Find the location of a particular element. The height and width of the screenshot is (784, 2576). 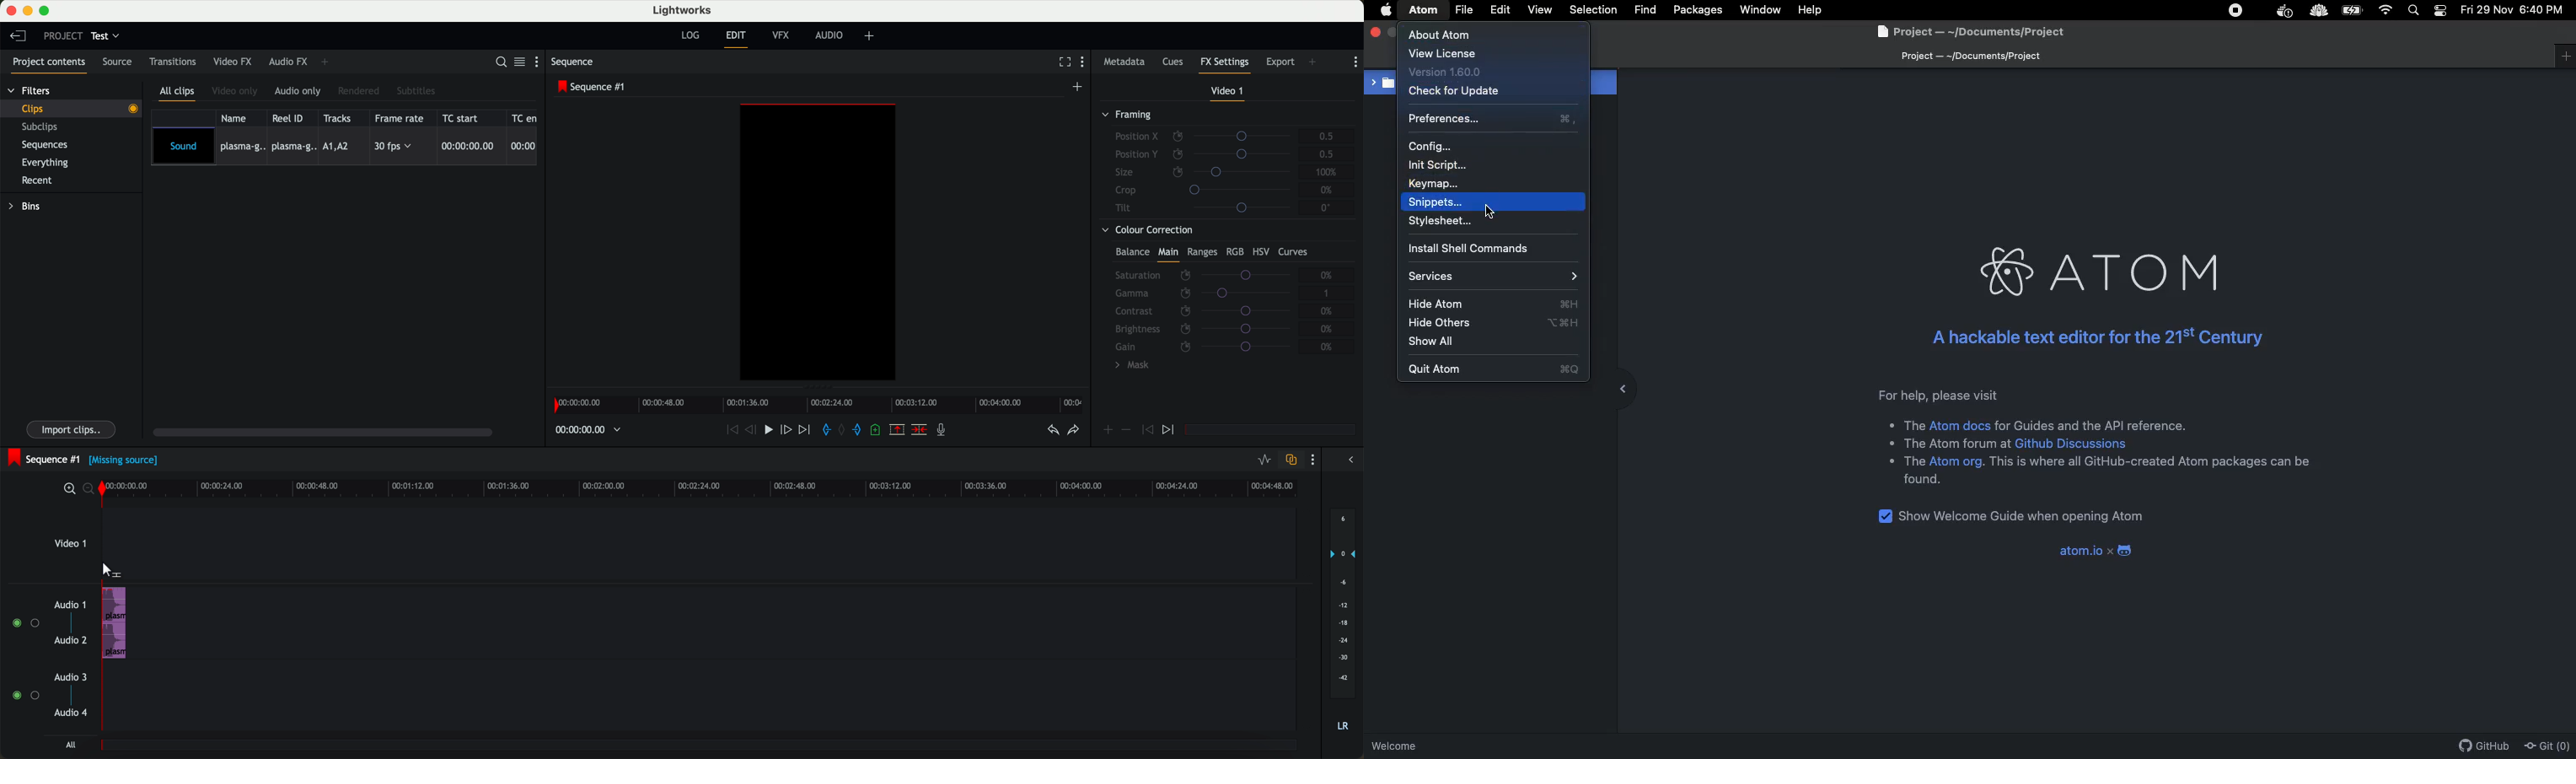

video 1 is located at coordinates (1227, 92).